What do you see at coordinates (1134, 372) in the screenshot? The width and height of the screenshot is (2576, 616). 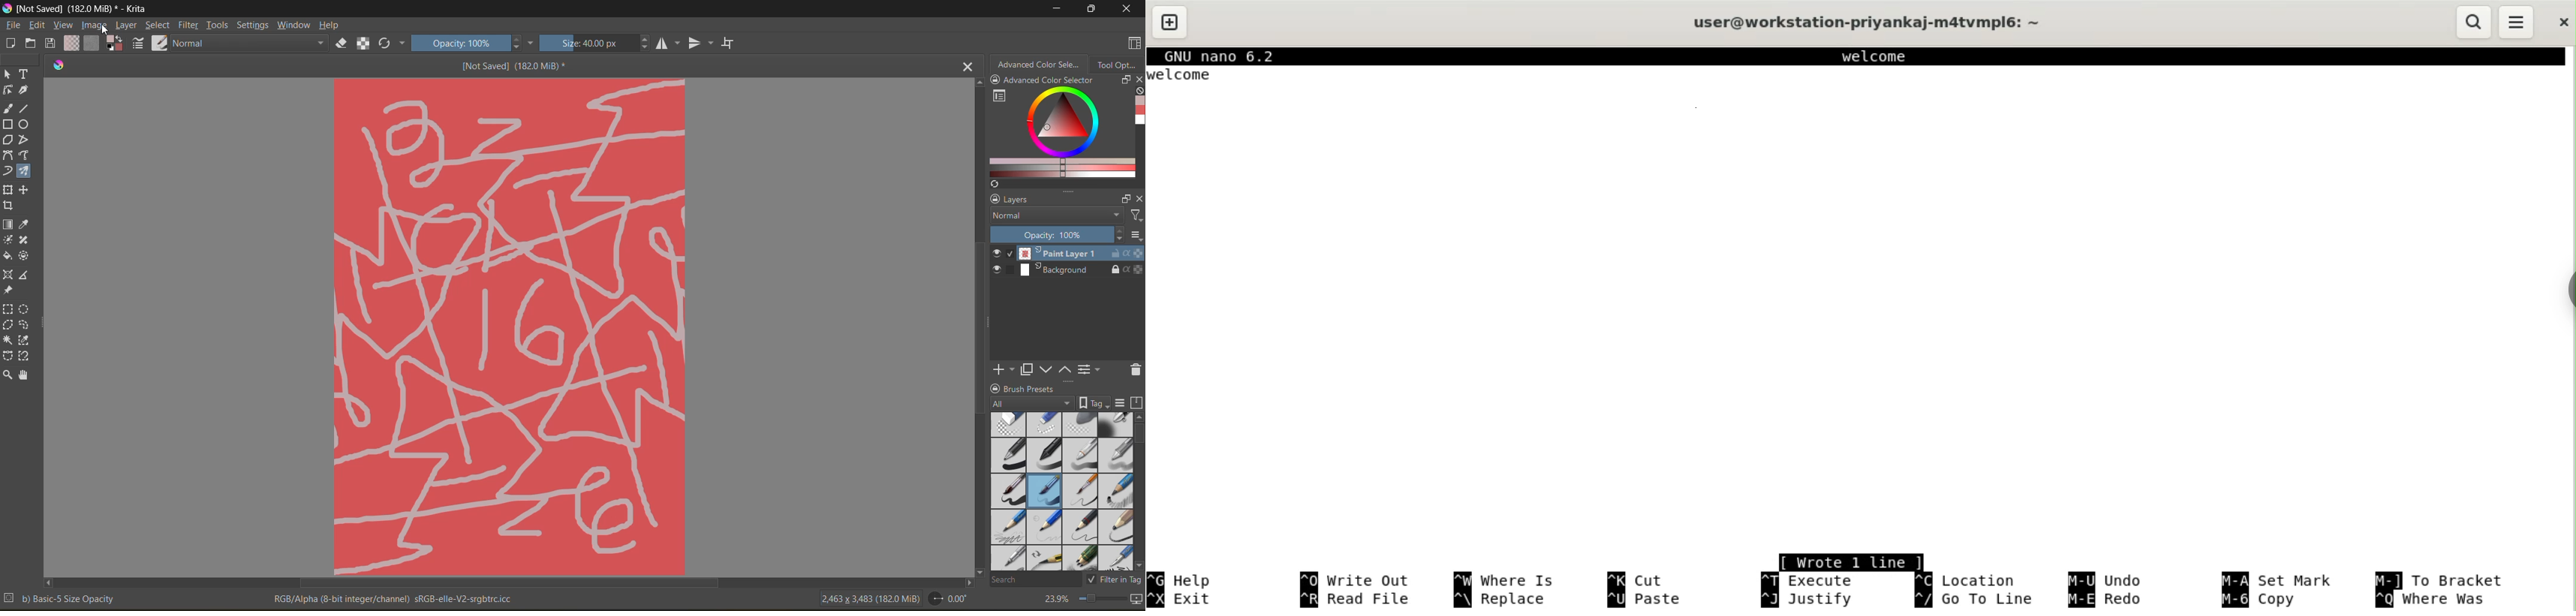 I see `delete layer` at bounding box center [1134, 372].